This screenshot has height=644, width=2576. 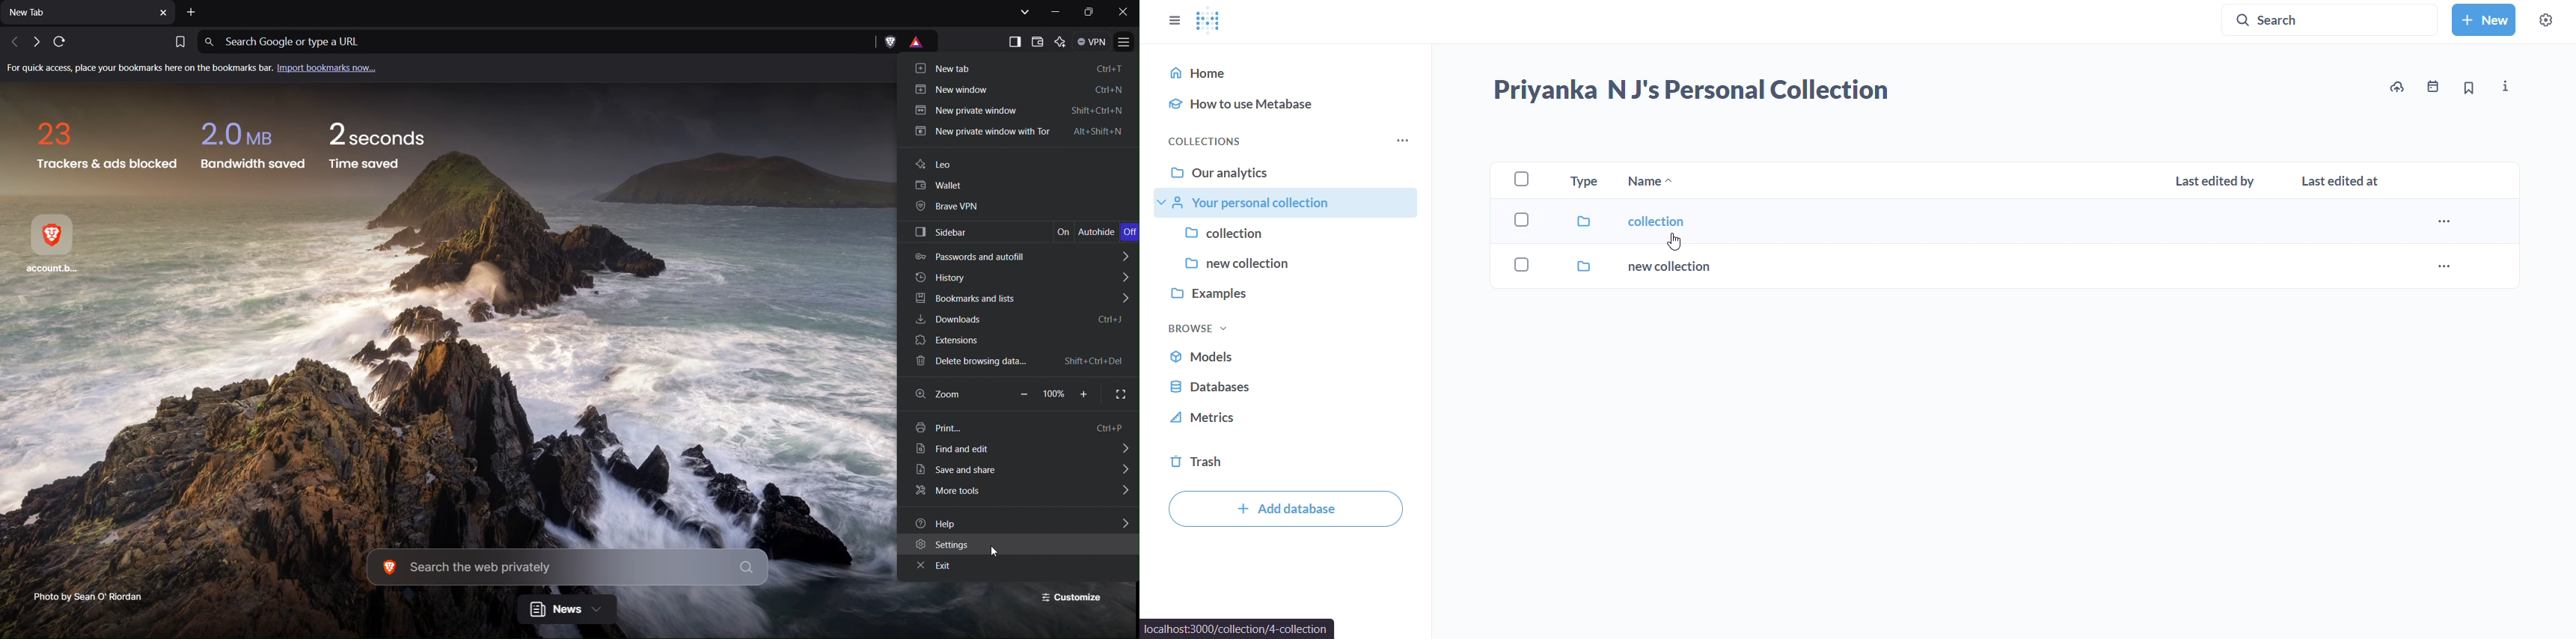 What do you see at coordinates (1020, 427) in the screenshot?
I see `Print ` at bounding box center [1020, 427].